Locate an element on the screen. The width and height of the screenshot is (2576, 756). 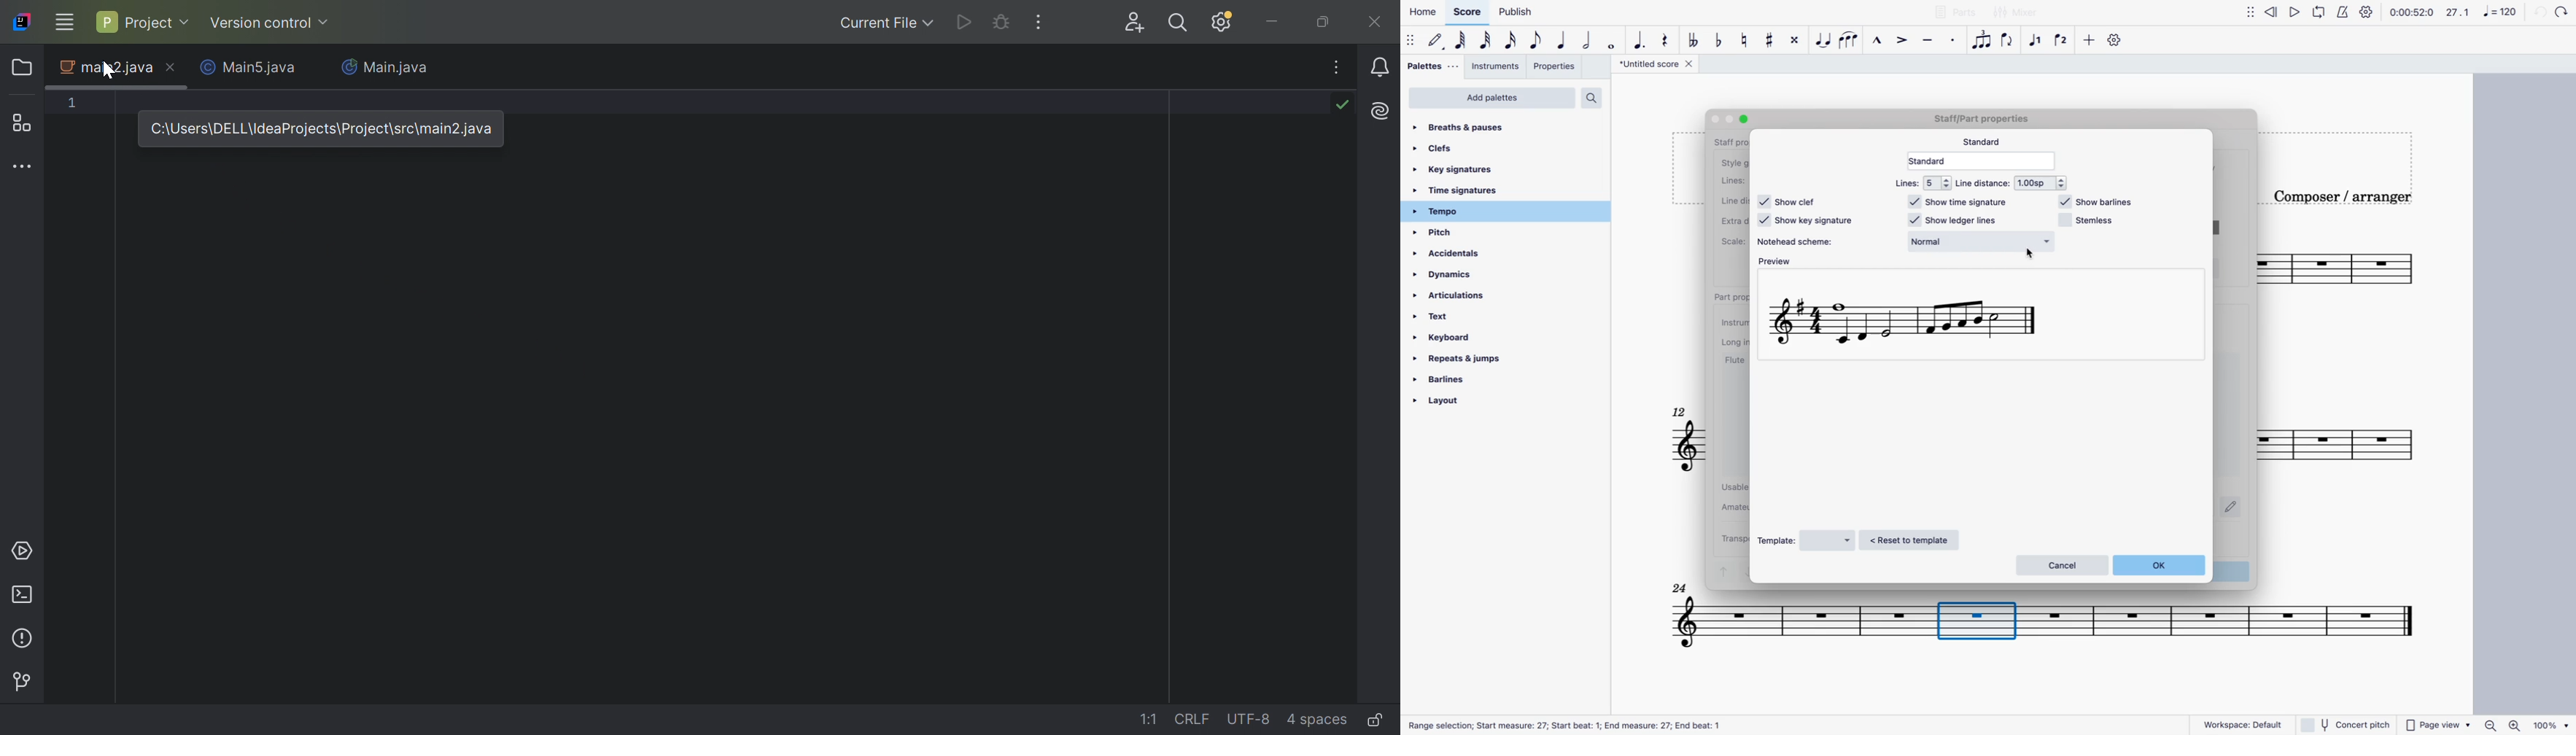
toggle double sharp is located at coordinates (1793, 40).